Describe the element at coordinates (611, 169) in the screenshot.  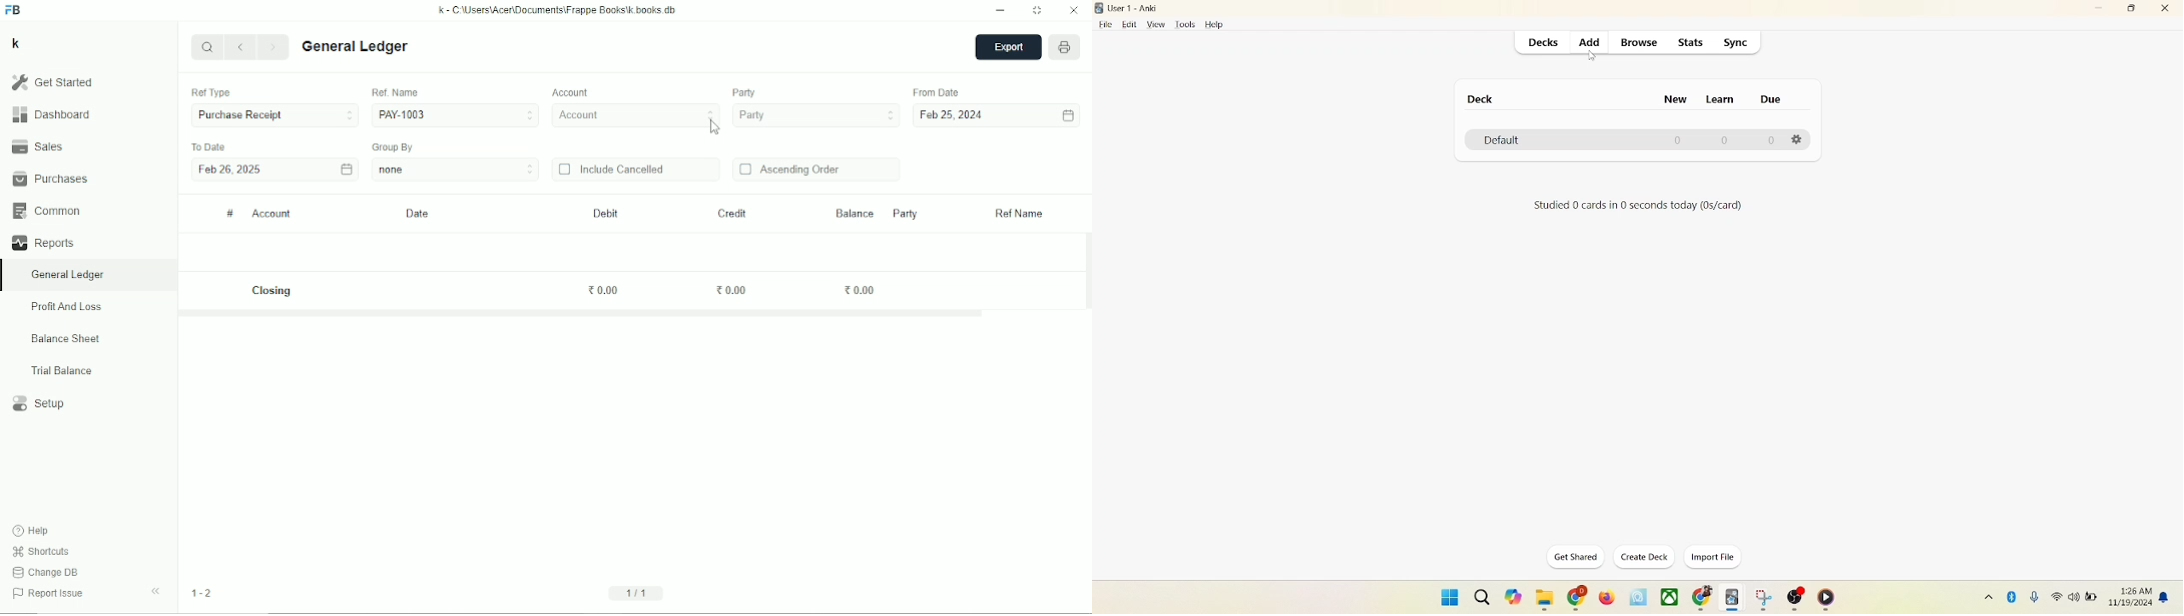
I see `Include cancelled` at that location.